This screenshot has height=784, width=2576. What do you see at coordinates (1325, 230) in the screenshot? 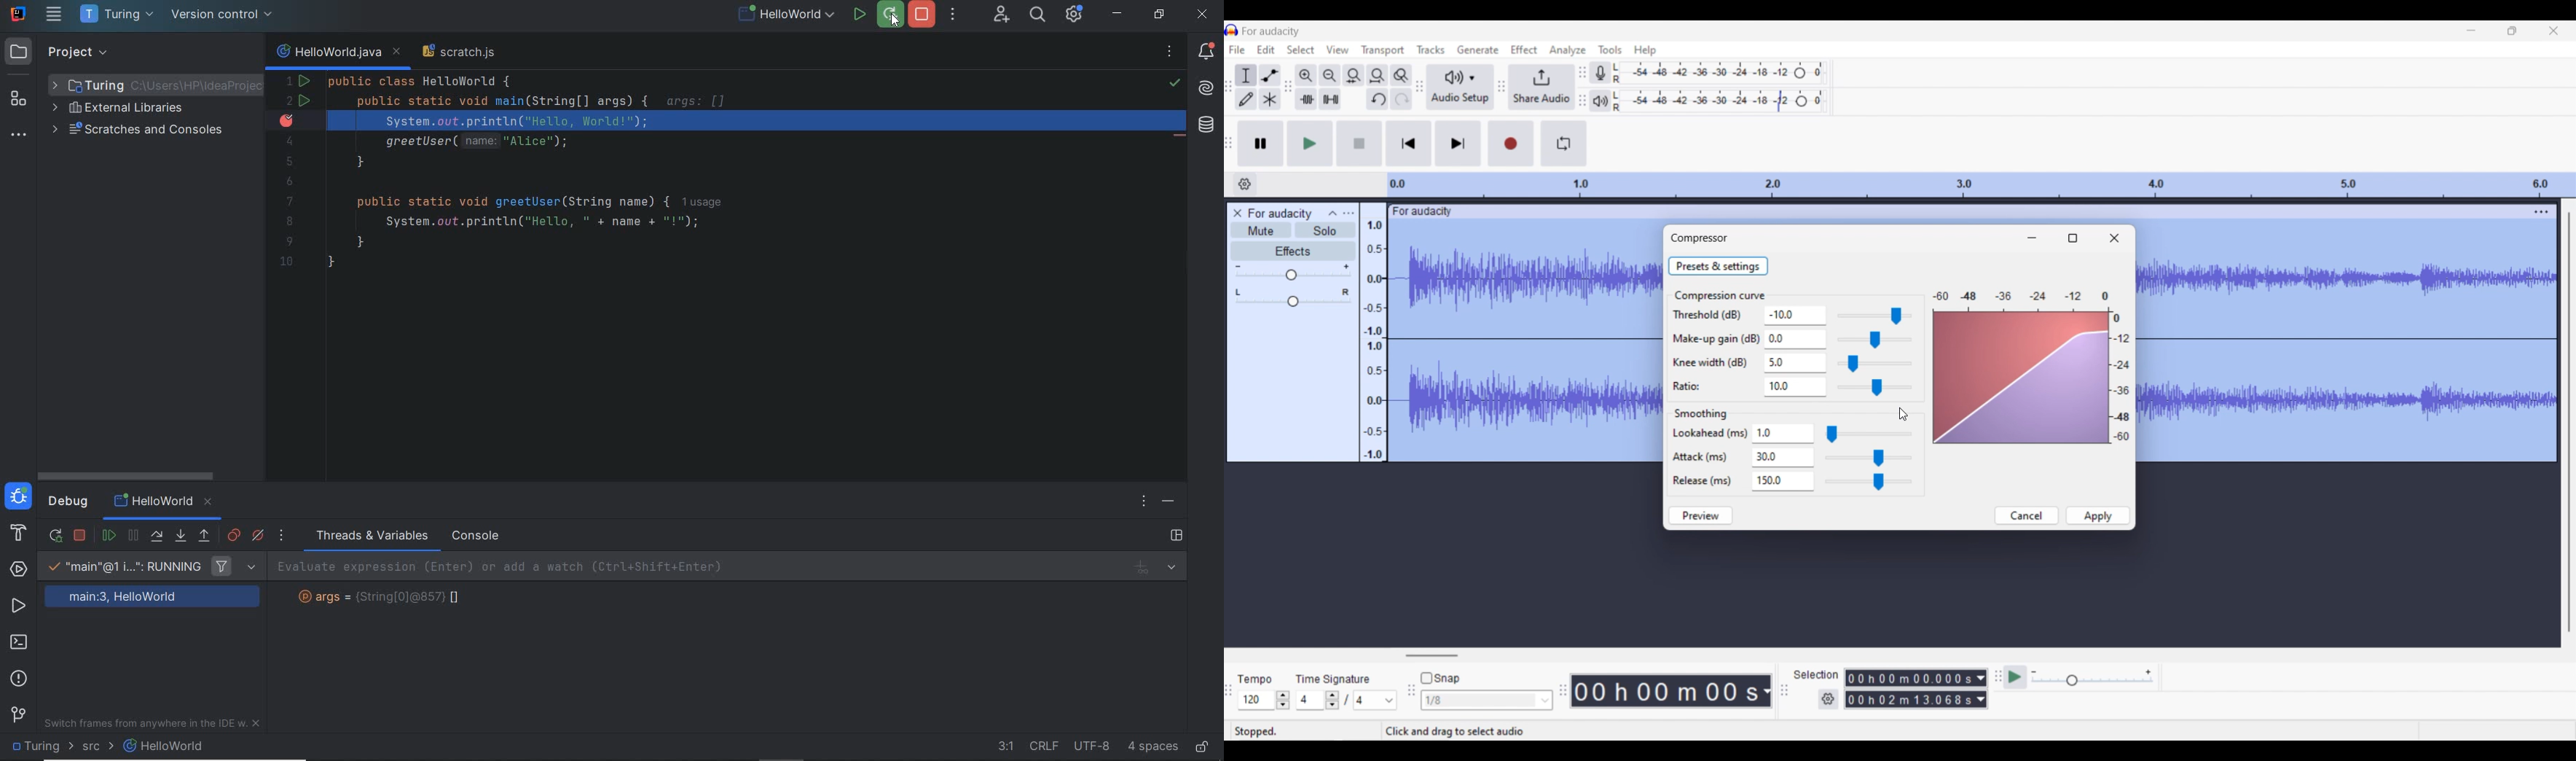
I see `Solo` at bounding box center [1325, 230].